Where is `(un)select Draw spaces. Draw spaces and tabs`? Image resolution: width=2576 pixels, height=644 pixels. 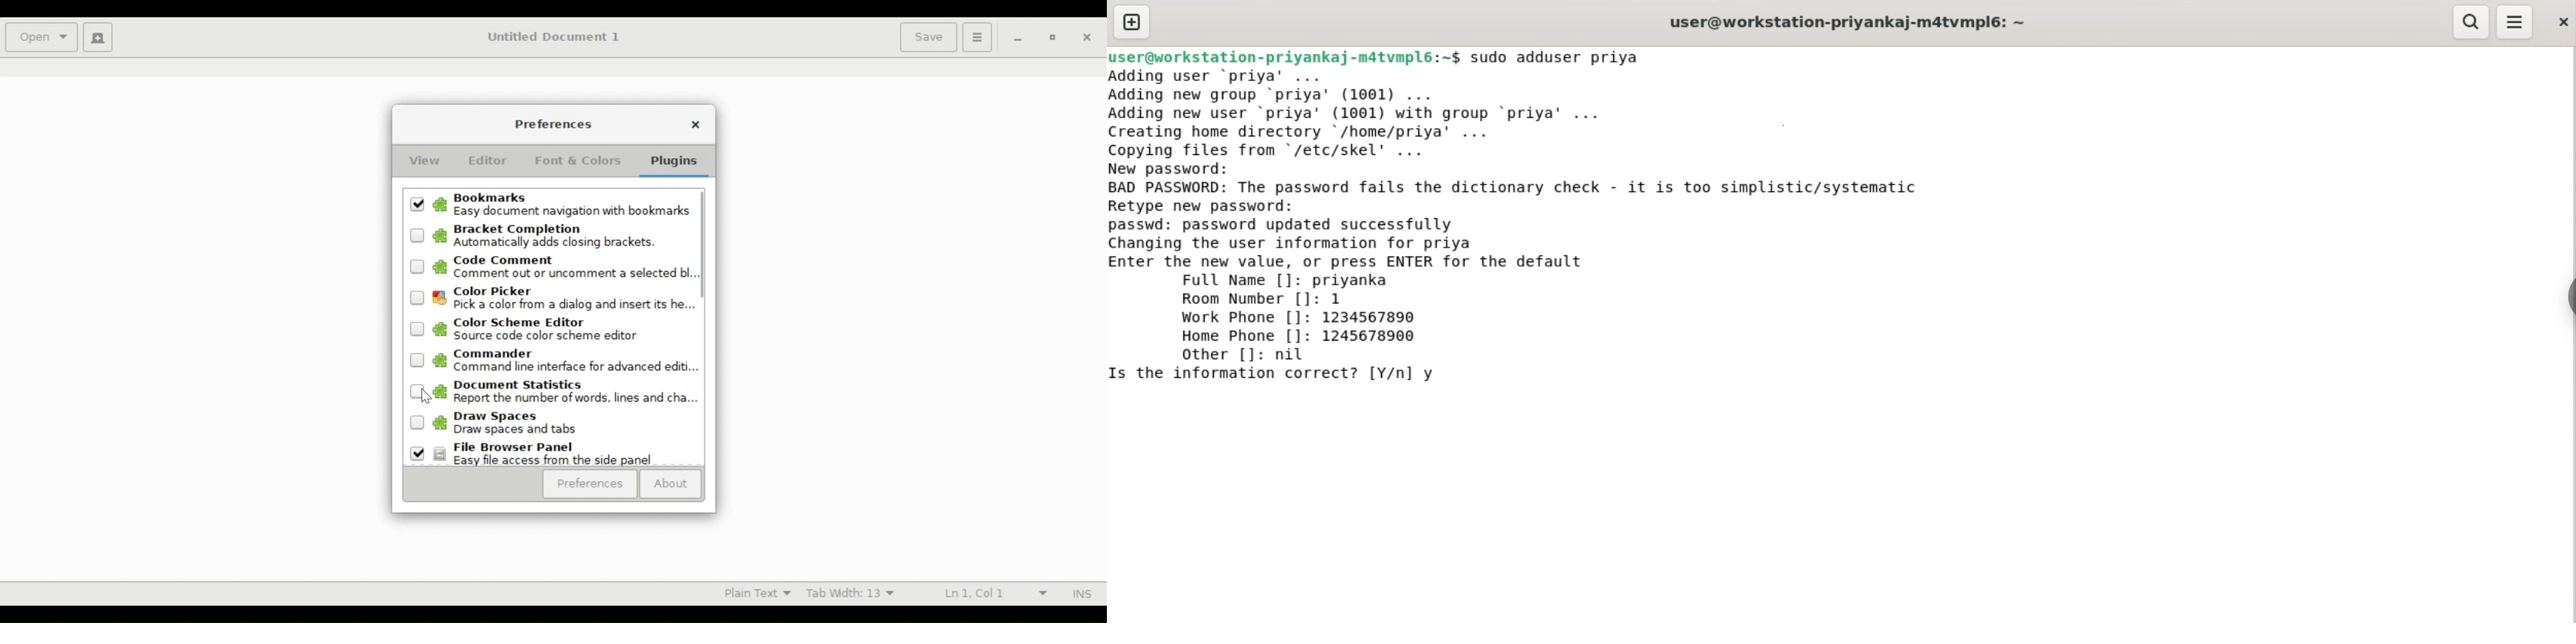
(un)select Draw spaces. Draw spaces and tabs is located at coordinates (563, 425).